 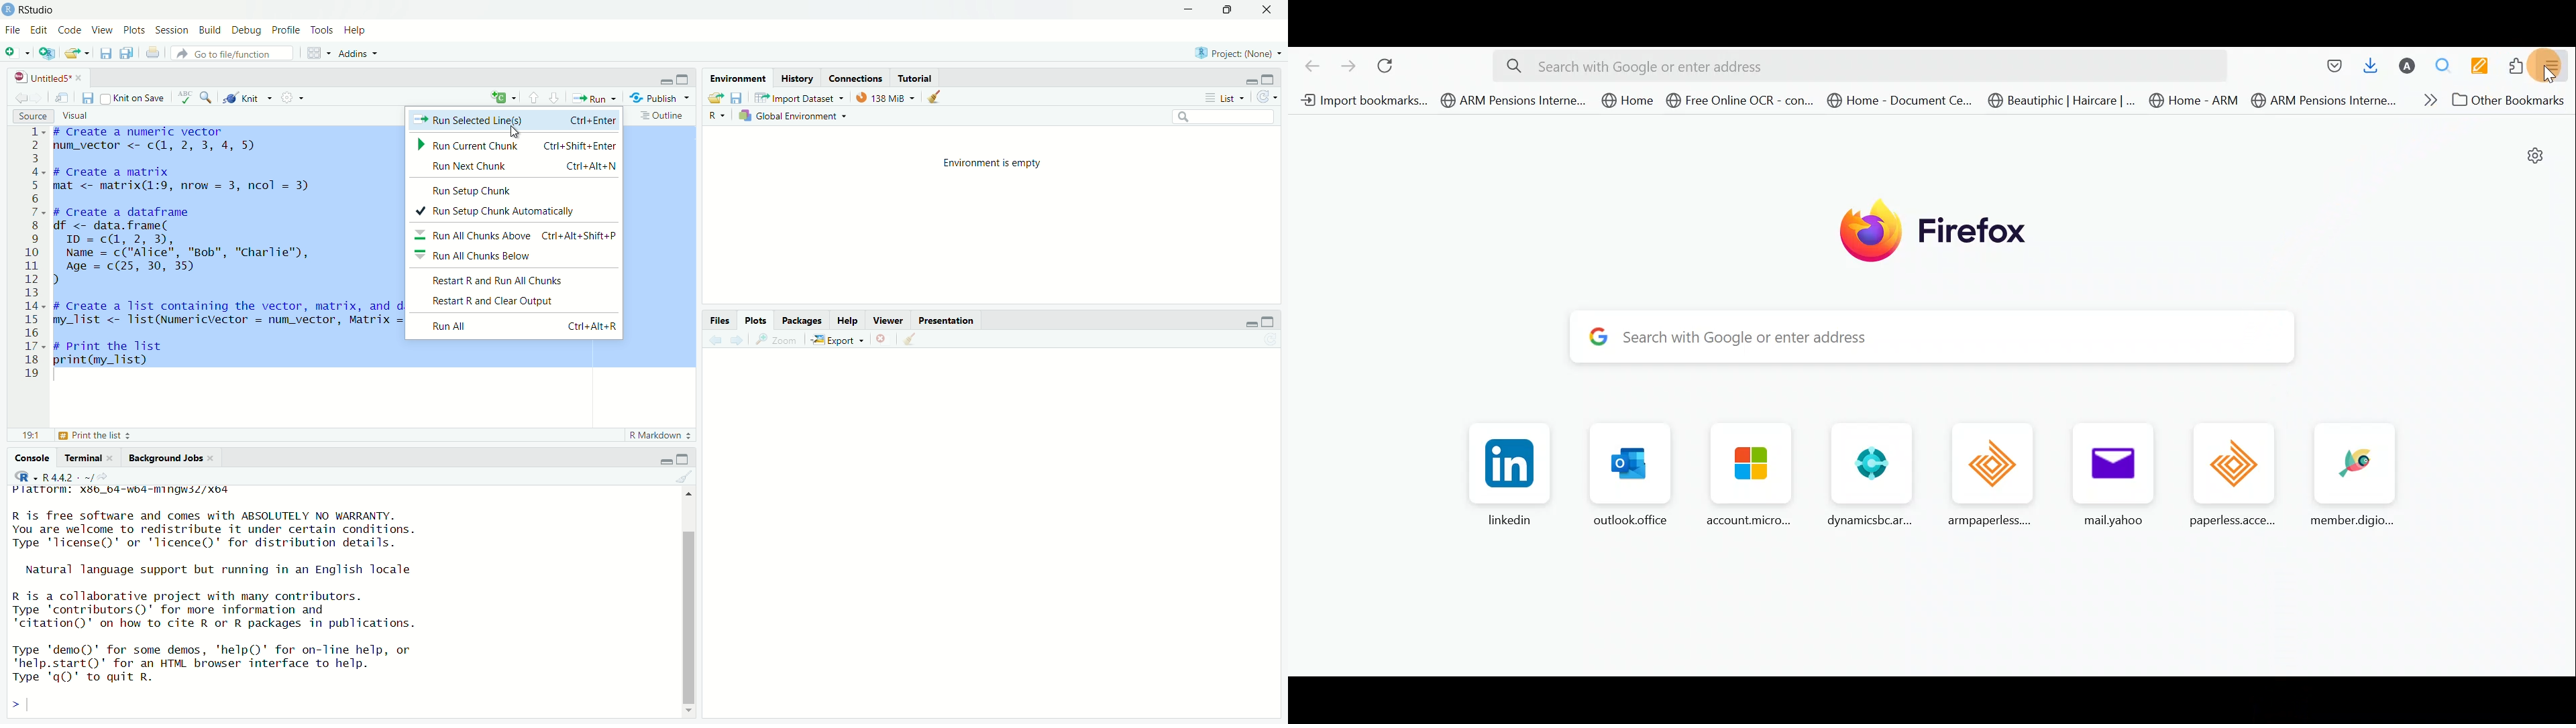 I want to click on List ~, so click(x=1226, y=97).